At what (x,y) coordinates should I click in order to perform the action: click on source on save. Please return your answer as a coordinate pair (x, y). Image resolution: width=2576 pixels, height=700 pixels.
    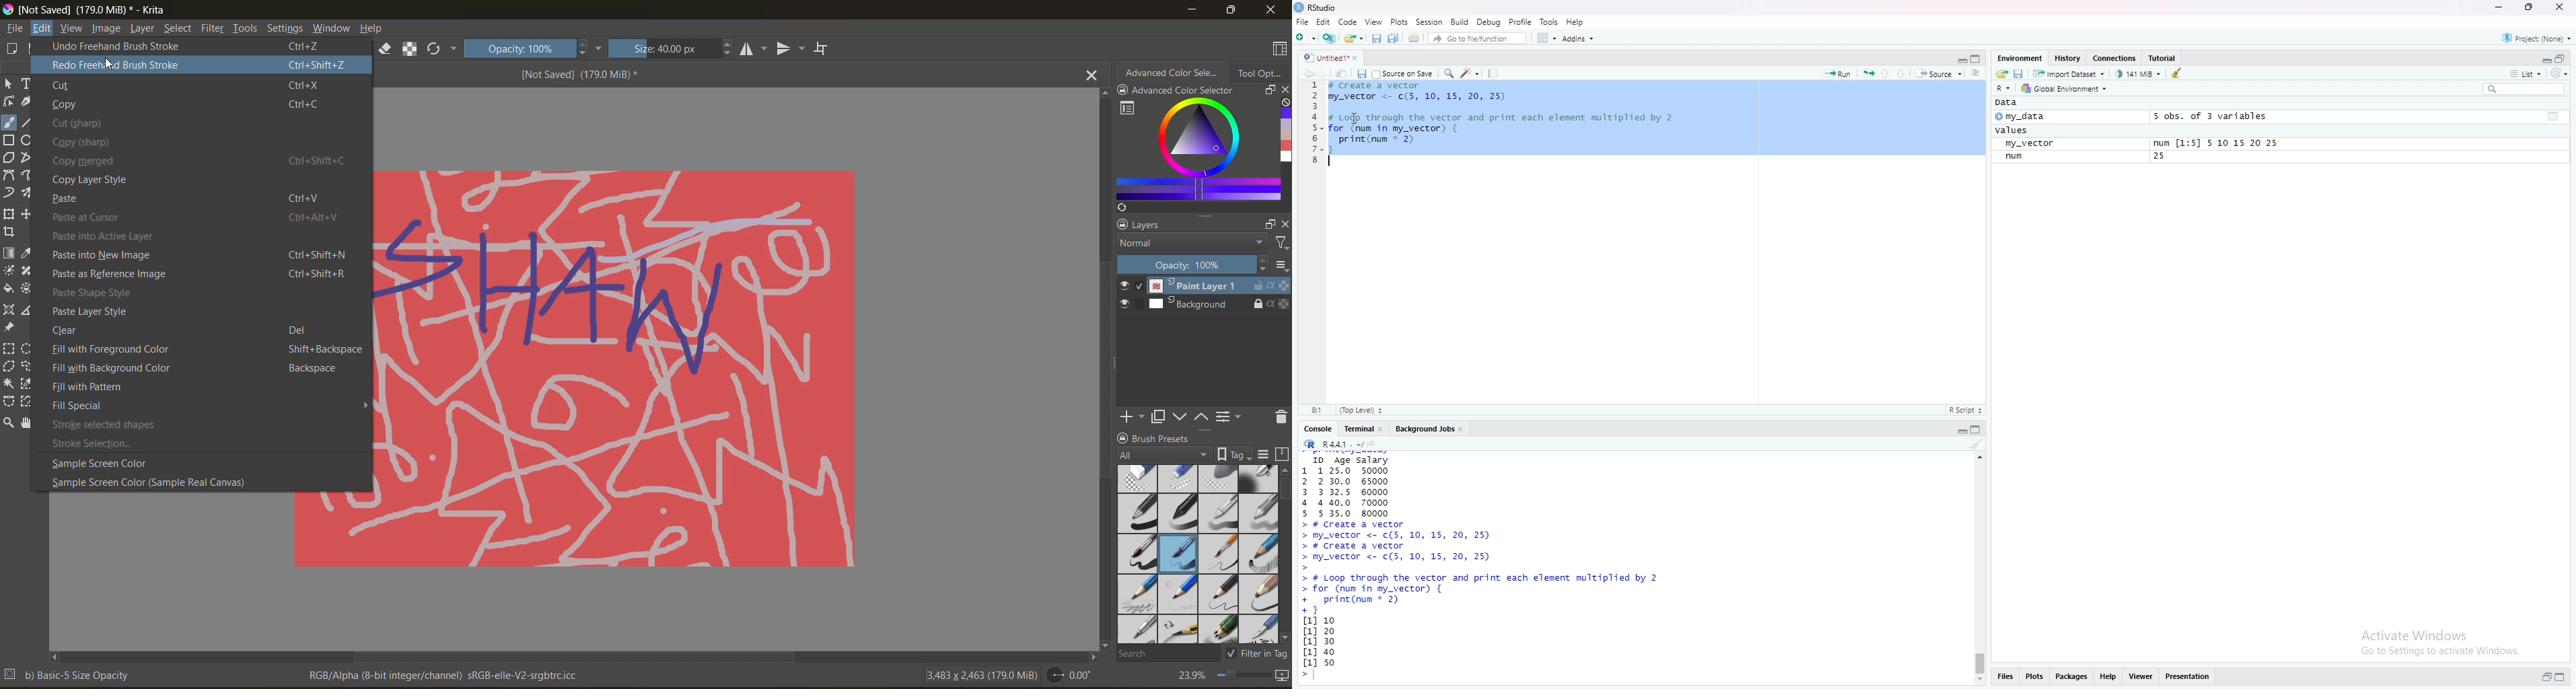
    Looking at the image, I should click on (1404, 73).